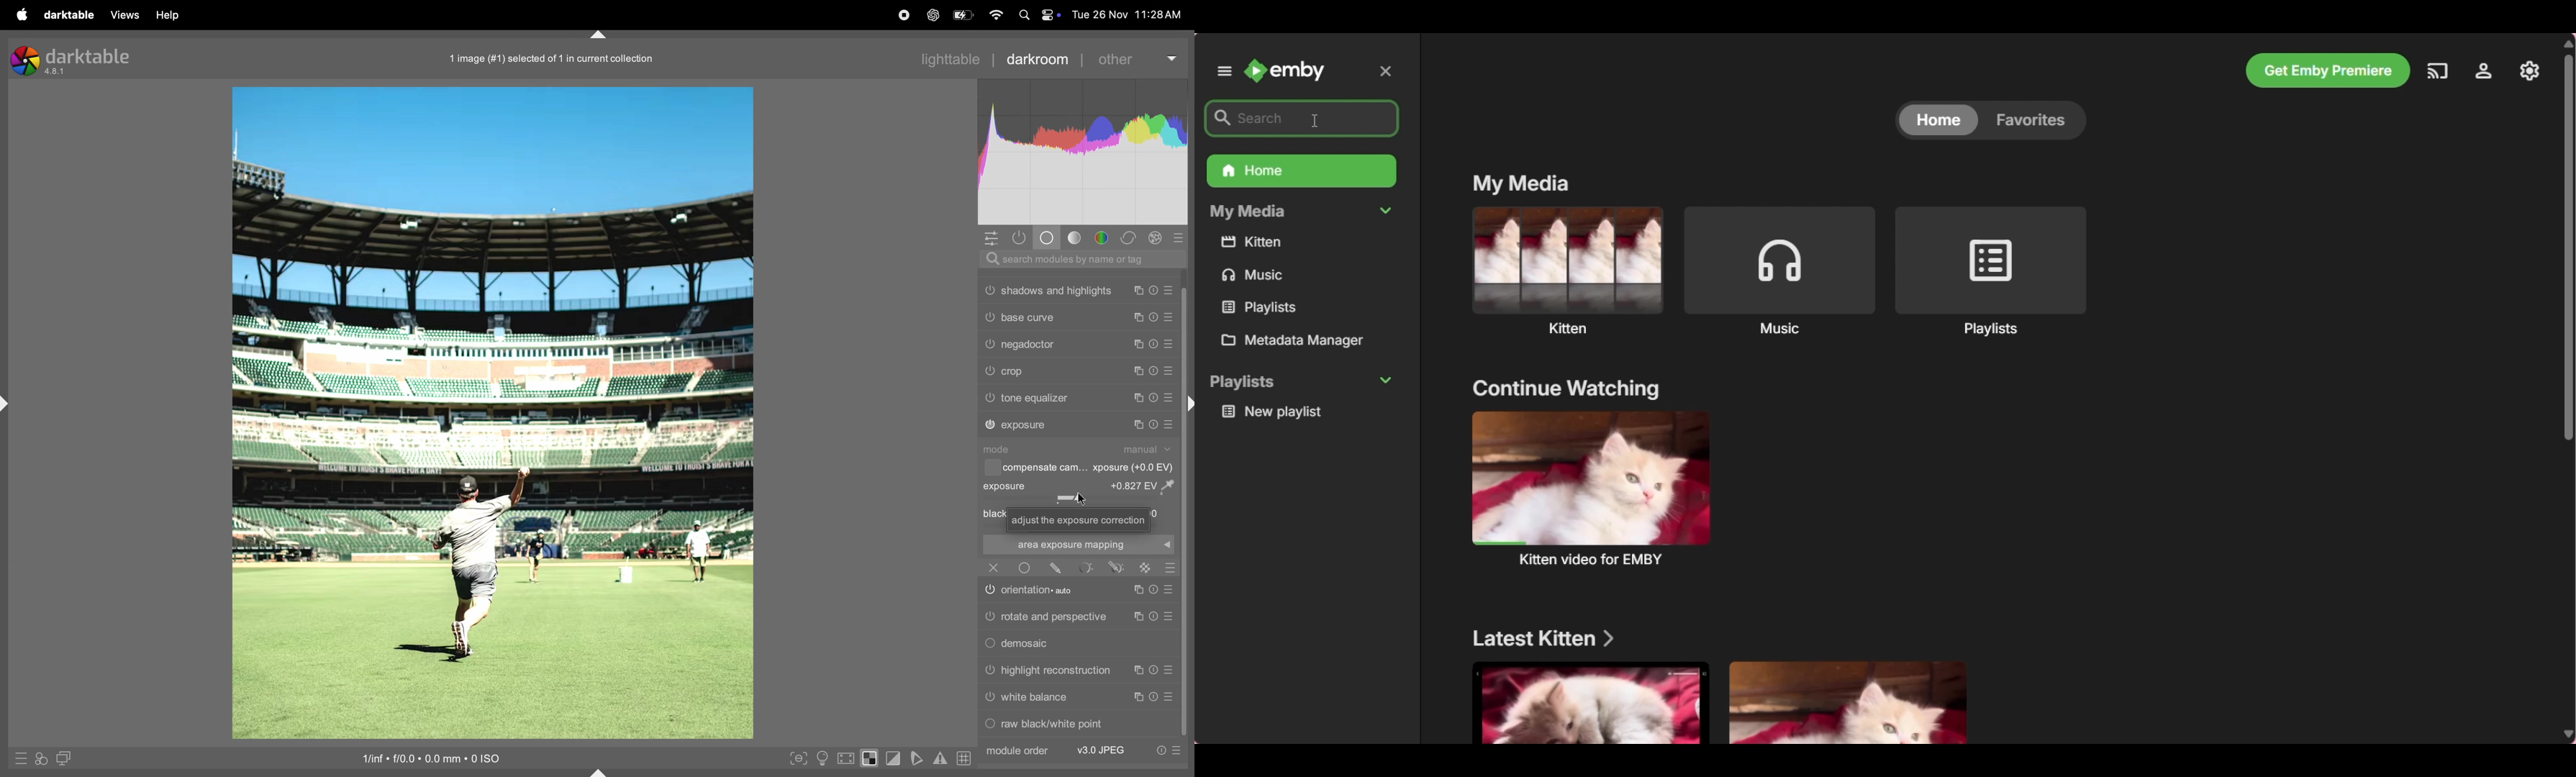  Describe the element at coordinates (1172, 697) in the screenshot. I see `Preset` at that location.